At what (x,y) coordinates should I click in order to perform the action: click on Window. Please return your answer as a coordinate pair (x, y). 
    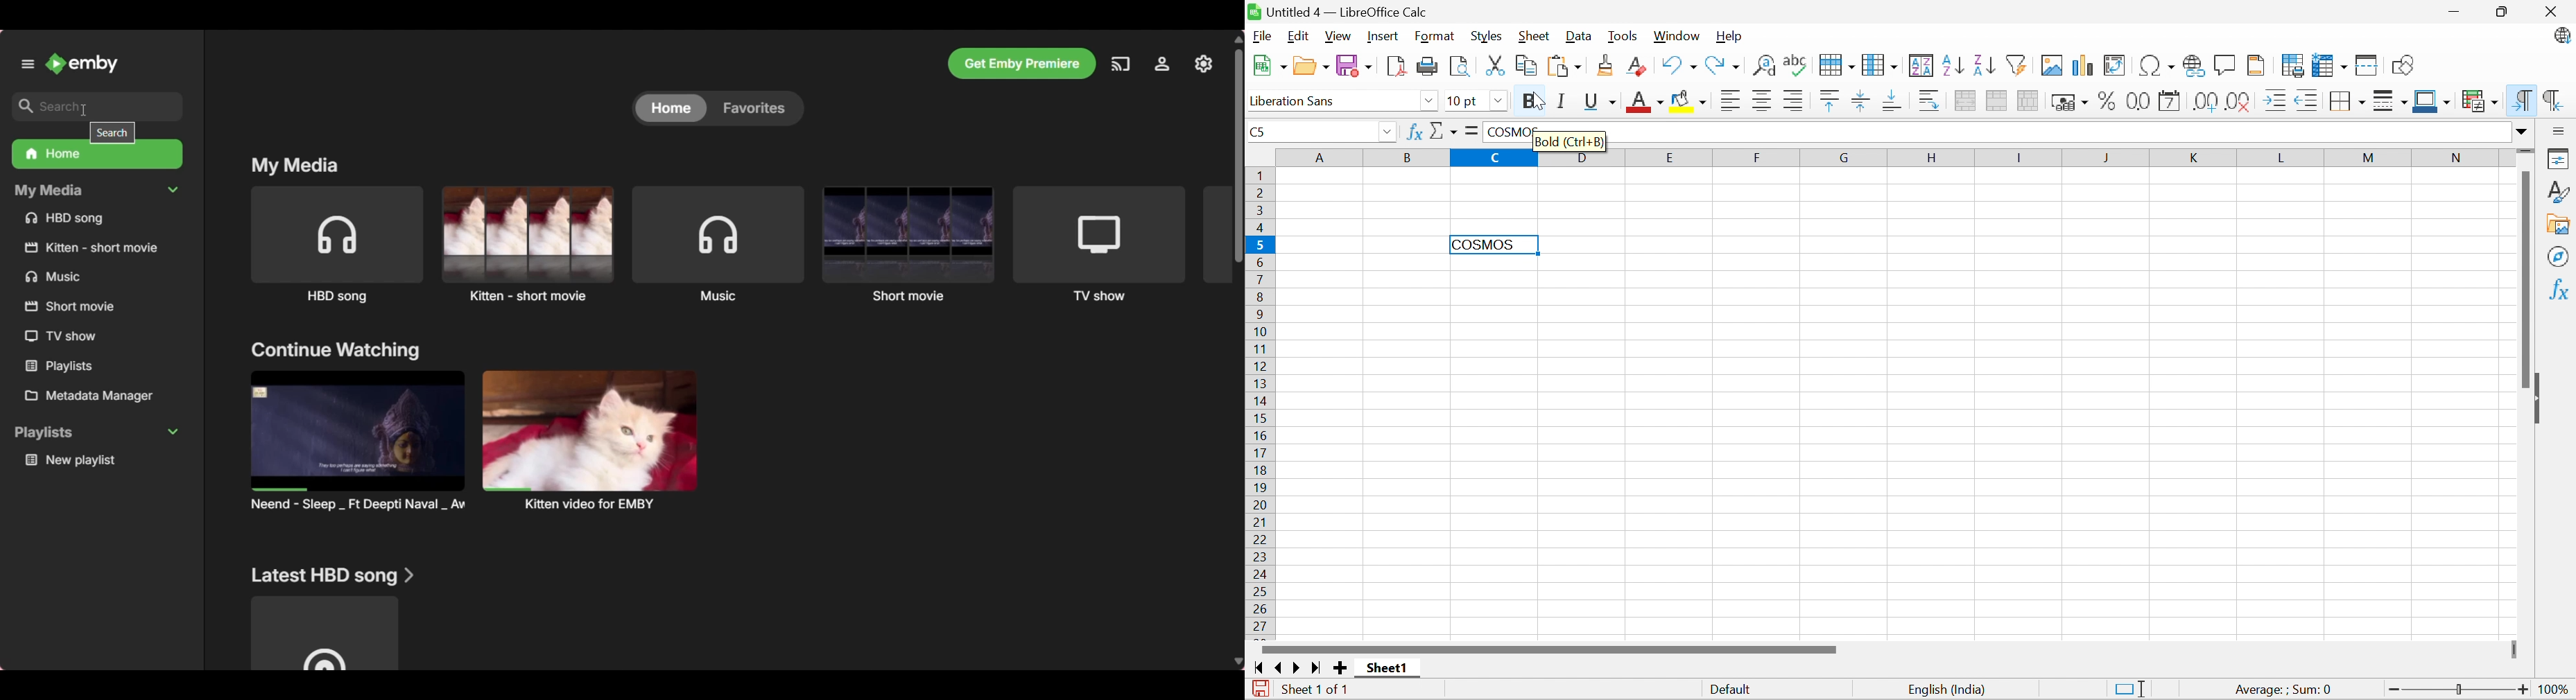
    Looking at the image, I should click on (1679, 35).